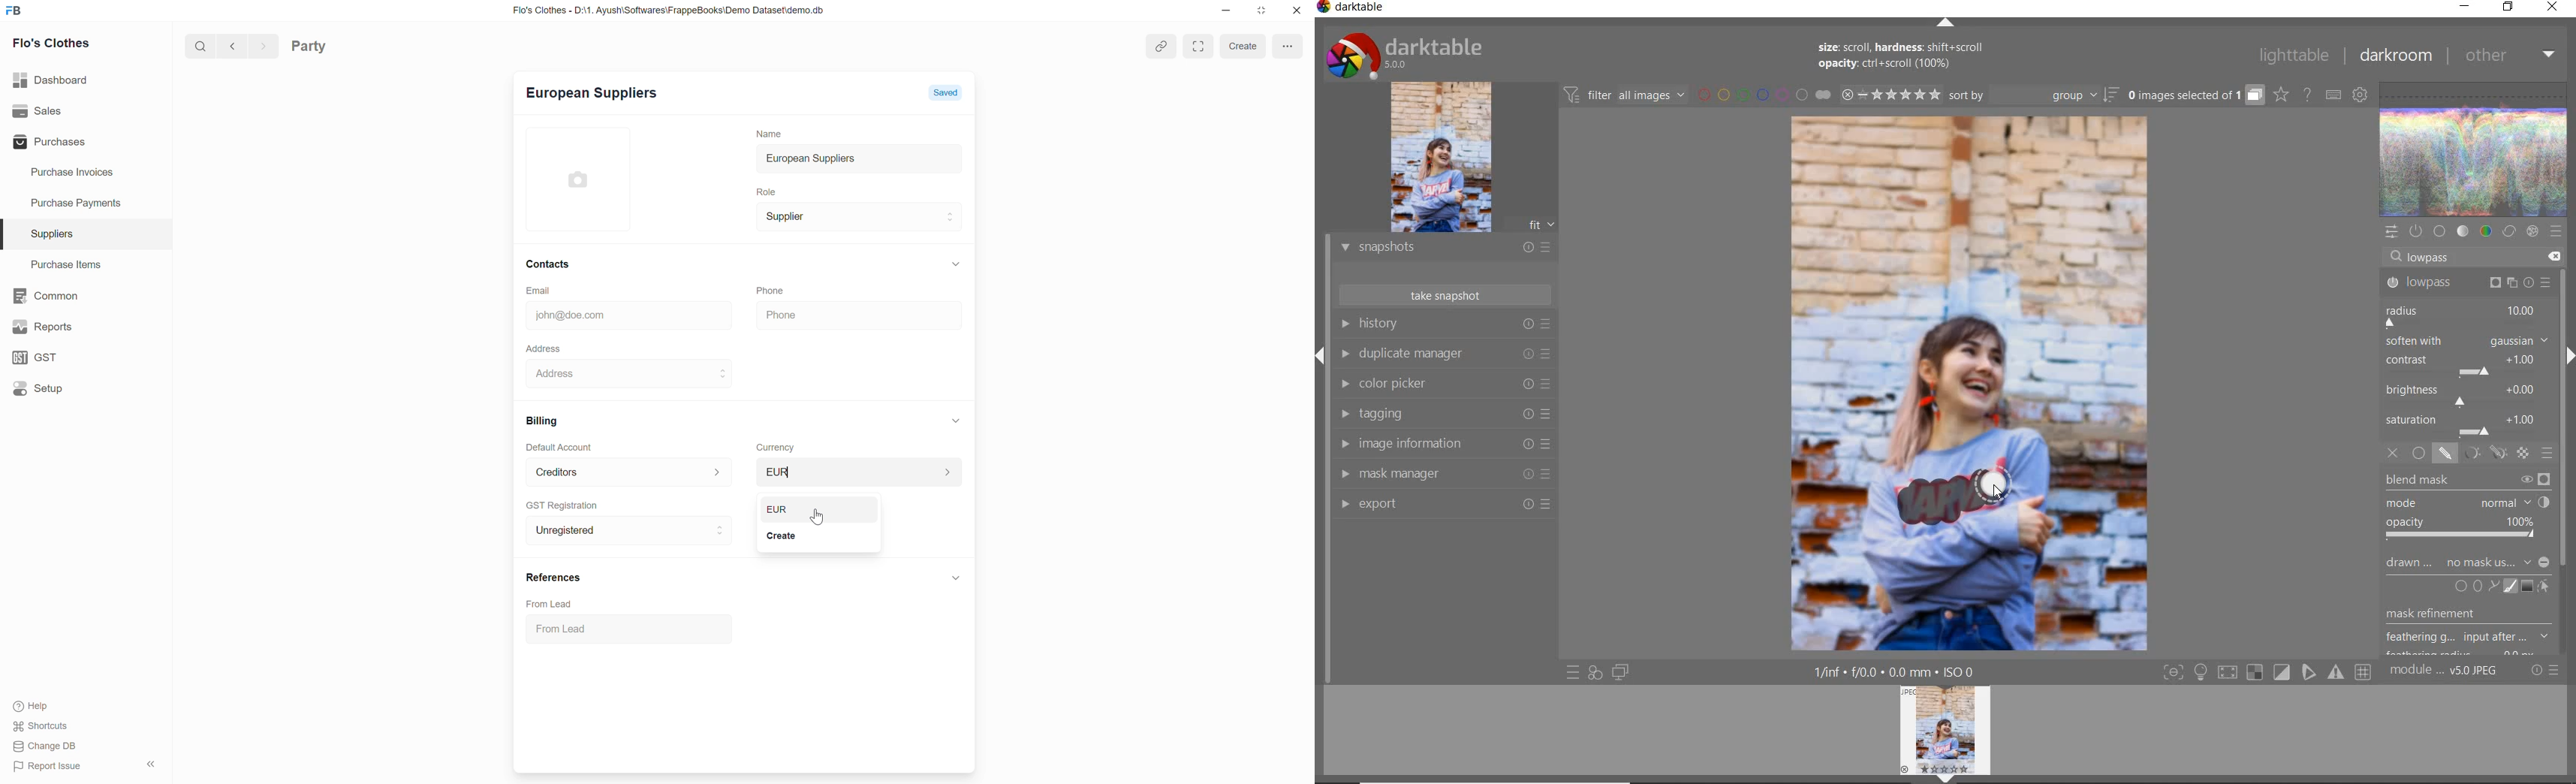  What do you see at coordinates (548, 263) in the screenshot?
I see `contacts` at bounding box center [548, 263].